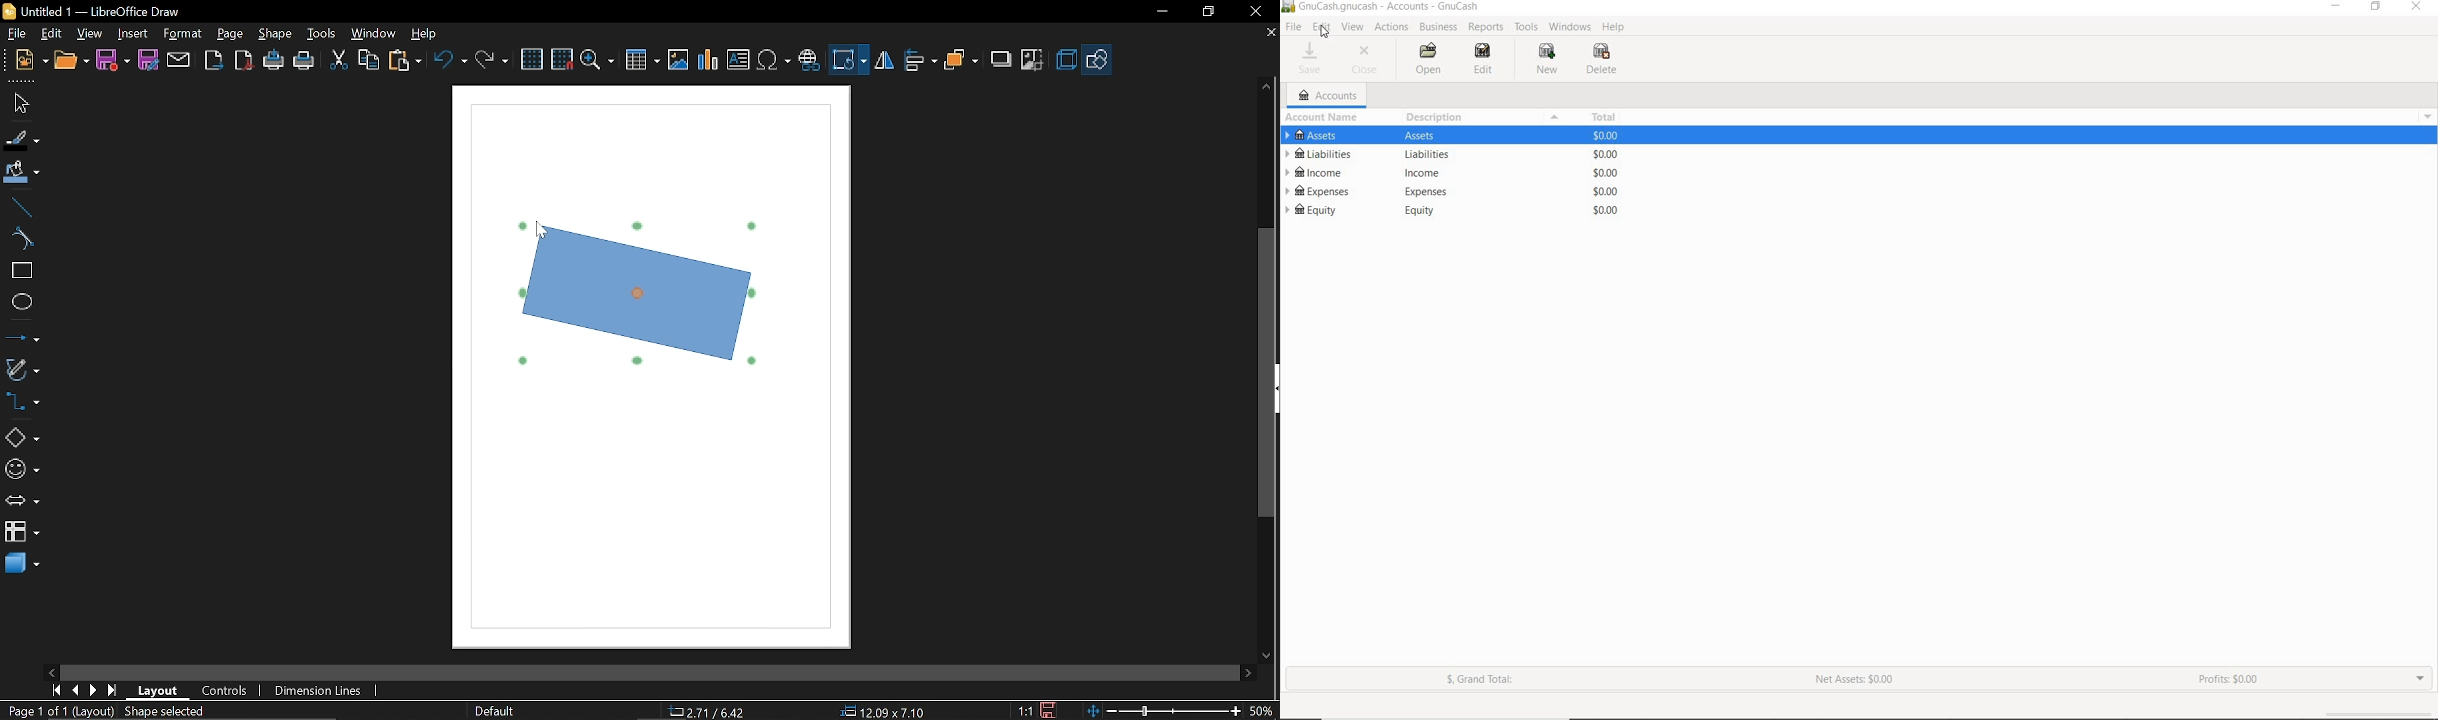 The image size is (2464, 728). I want to click on ACTIONS, so click(1390, 28).